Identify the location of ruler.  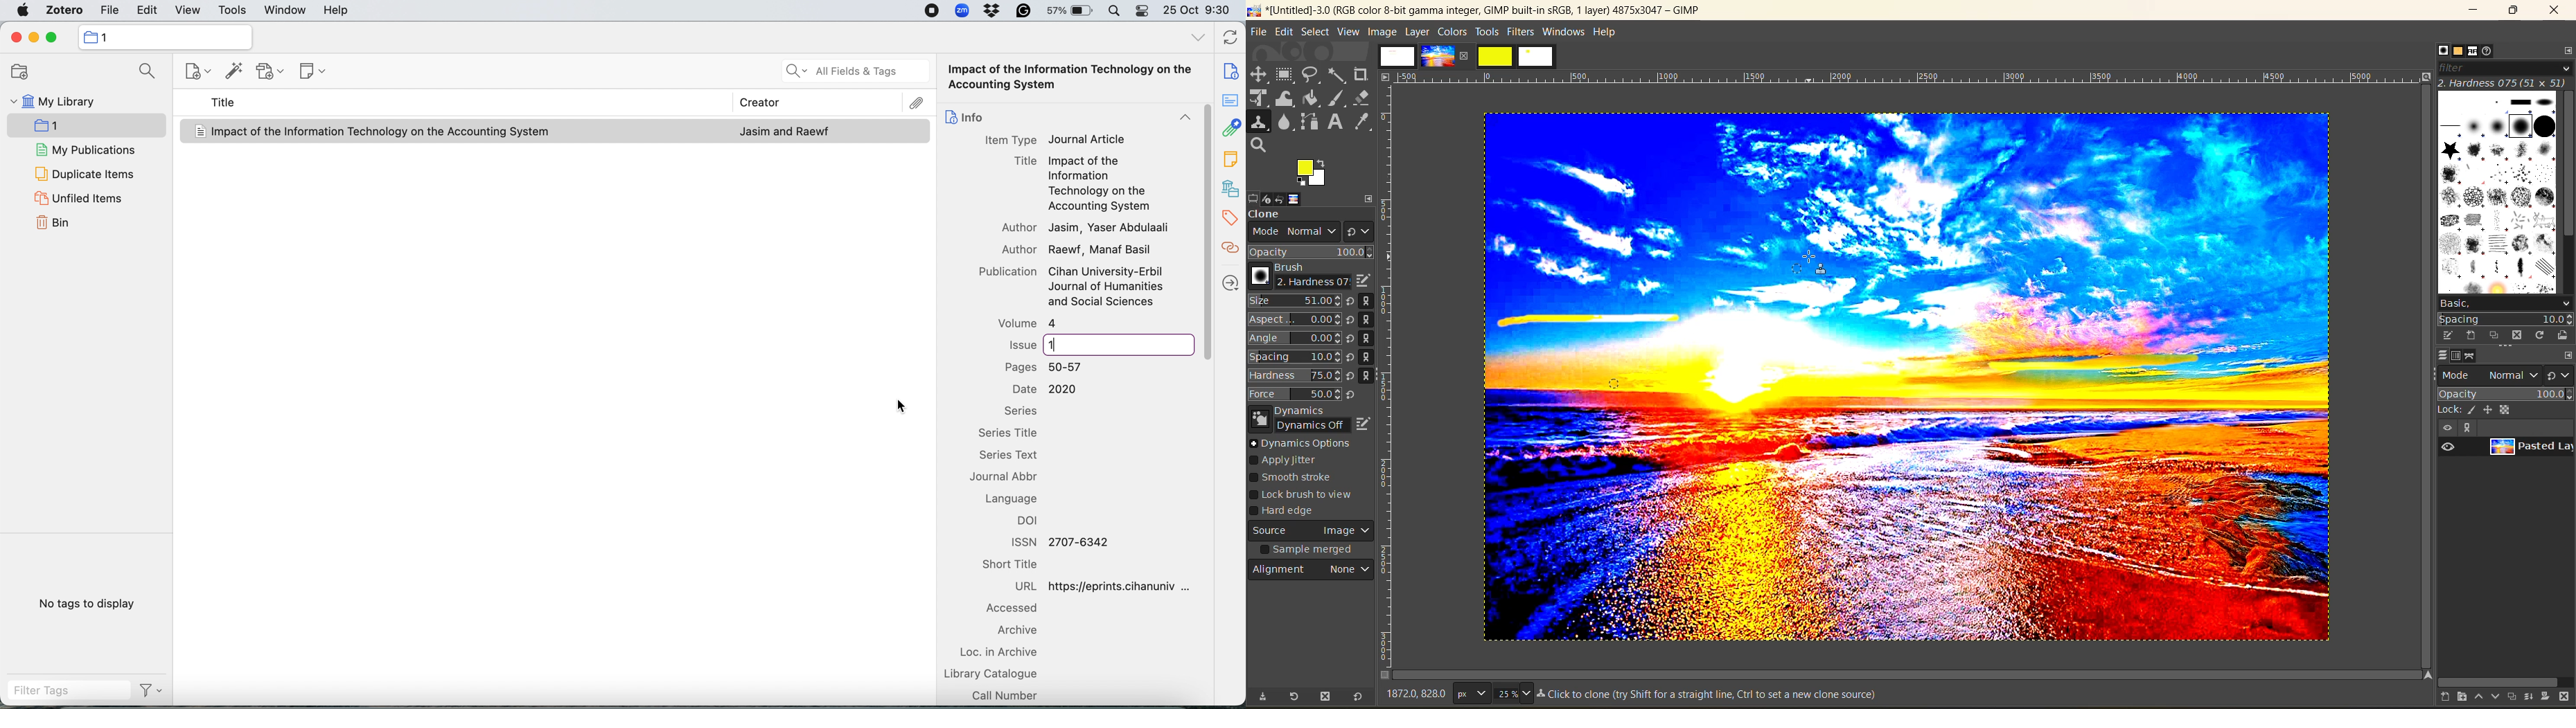
(1912, 78).